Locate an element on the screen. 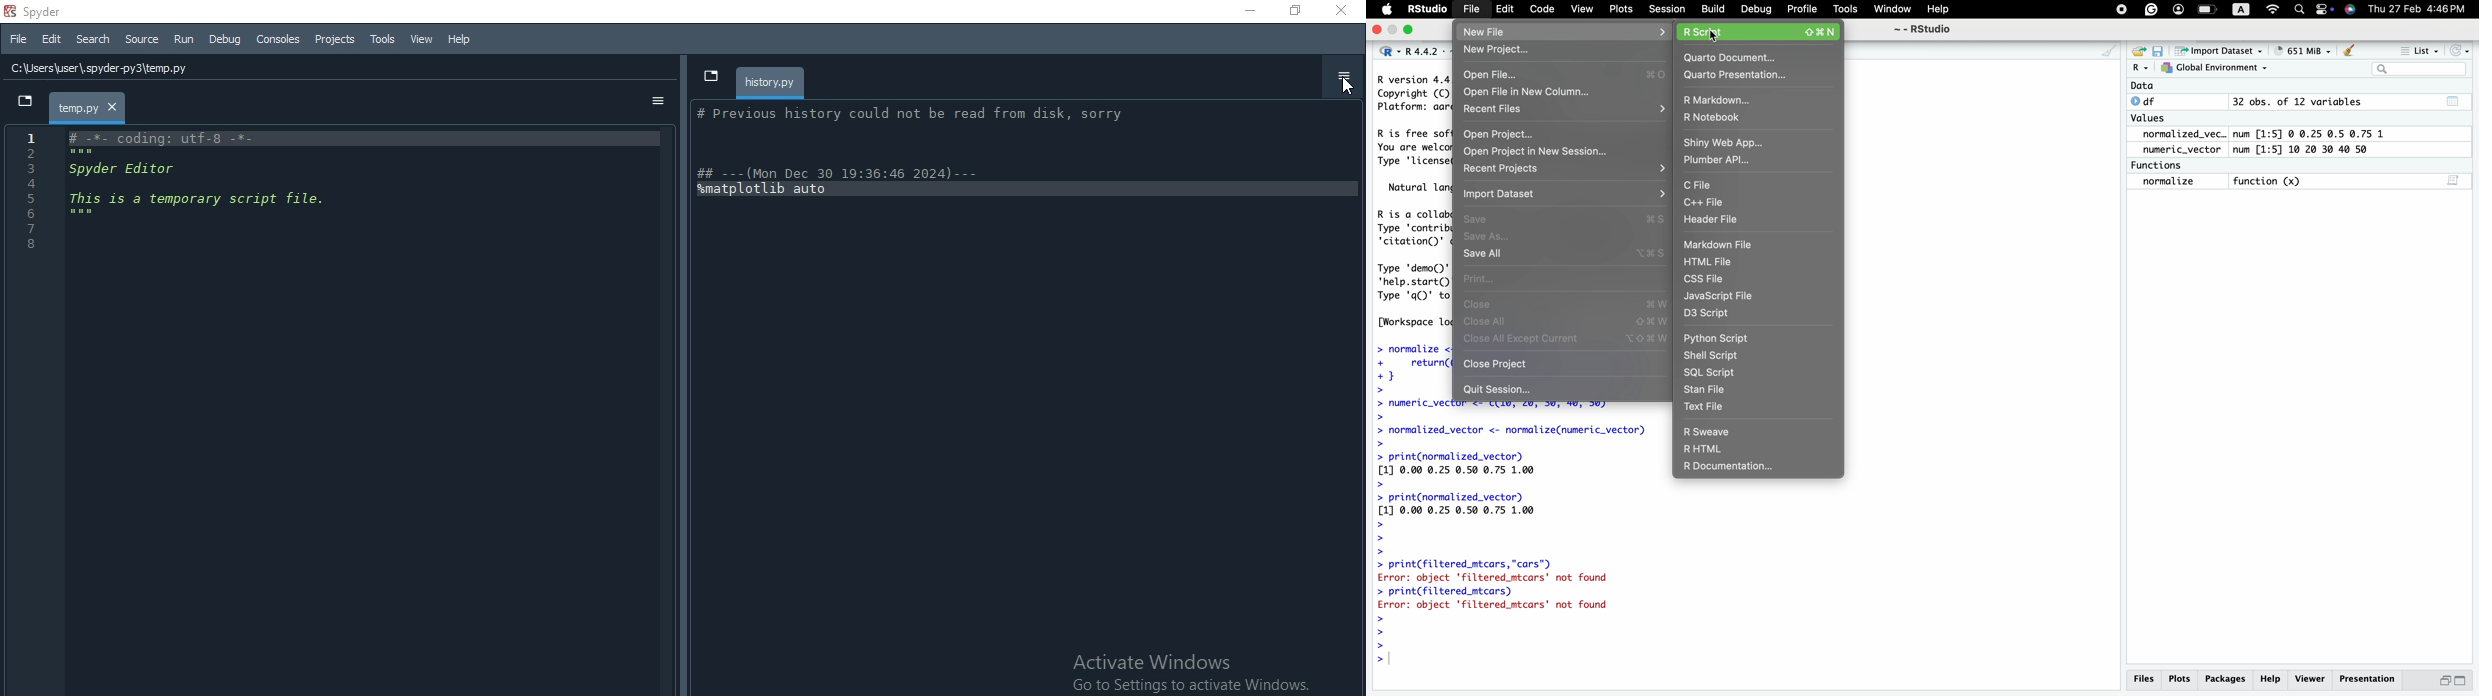 This screenshot has width=2492, height=700. View is located at coordinates (1577, 9).